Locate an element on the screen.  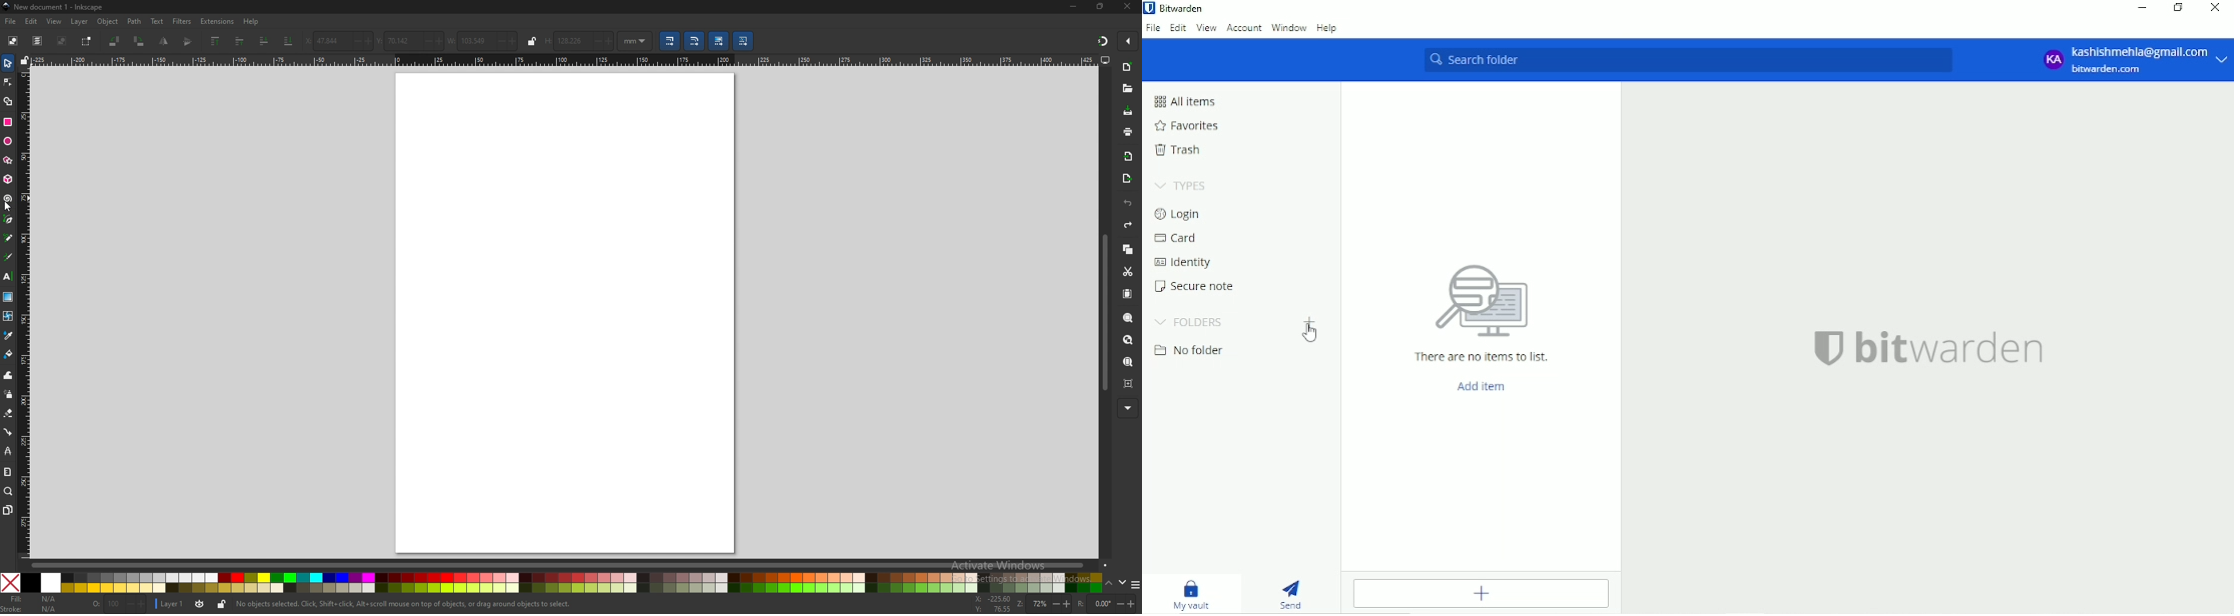
Bitwarden is located at coordinates (1182, 9).